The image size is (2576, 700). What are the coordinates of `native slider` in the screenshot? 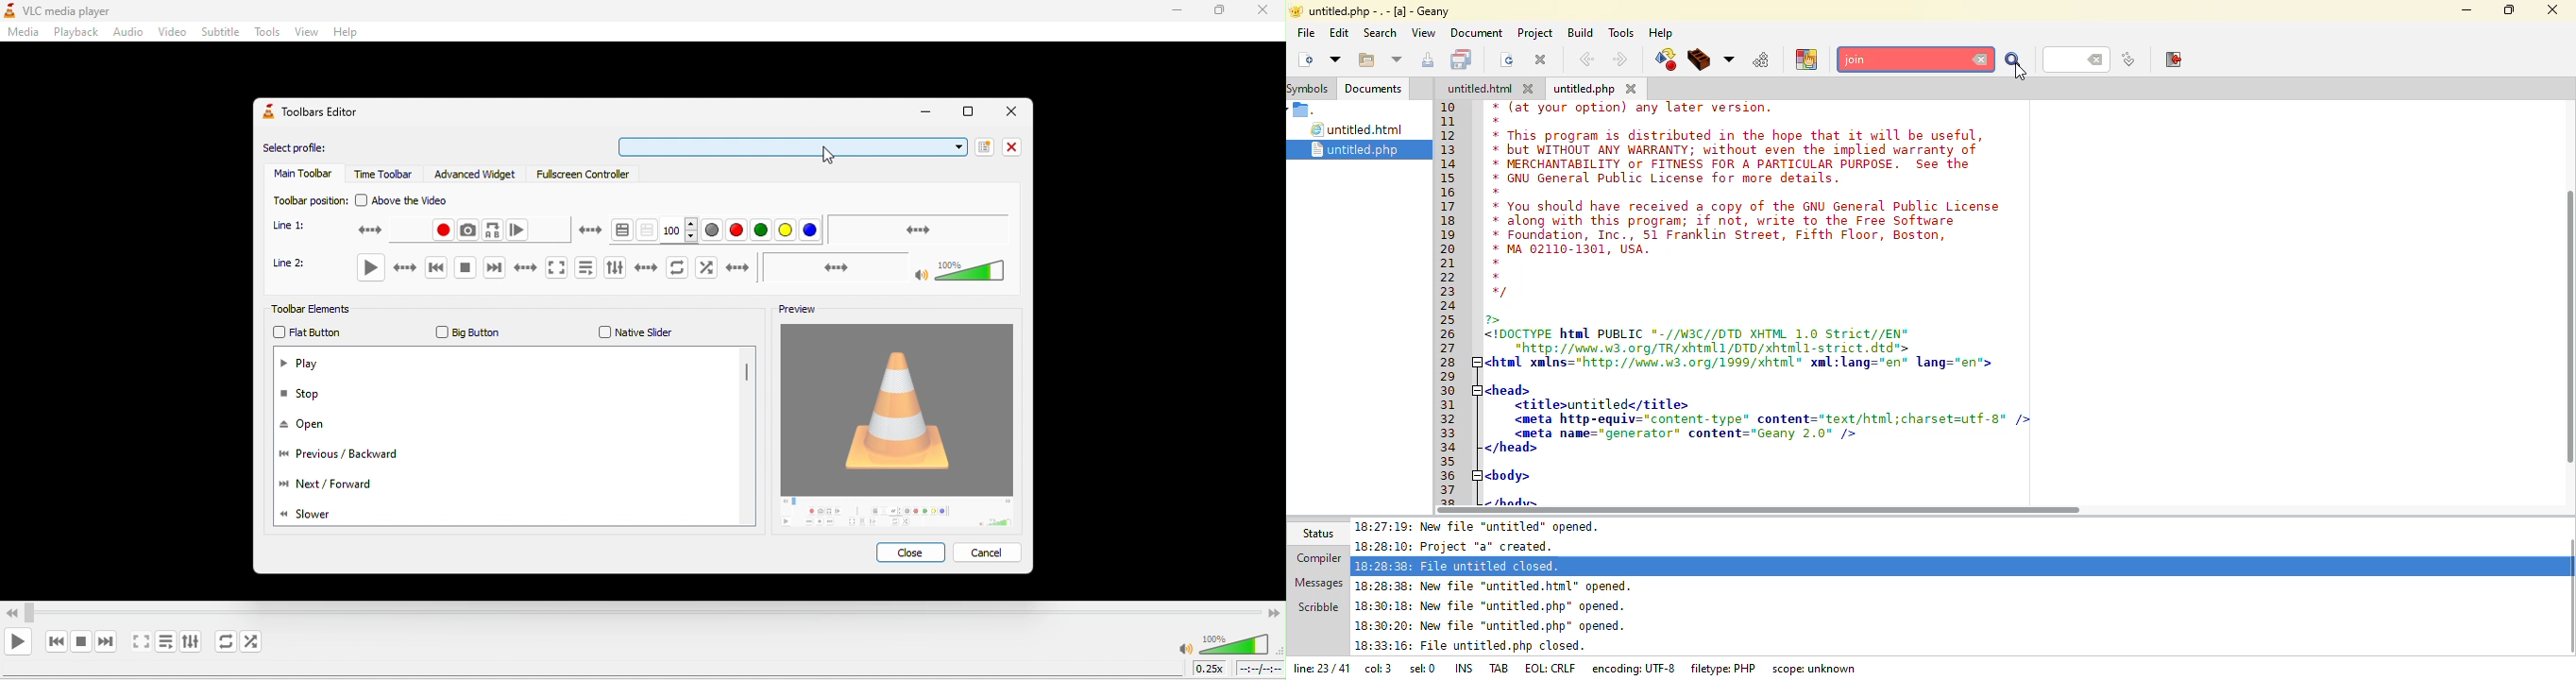 It's located at (638, 332).